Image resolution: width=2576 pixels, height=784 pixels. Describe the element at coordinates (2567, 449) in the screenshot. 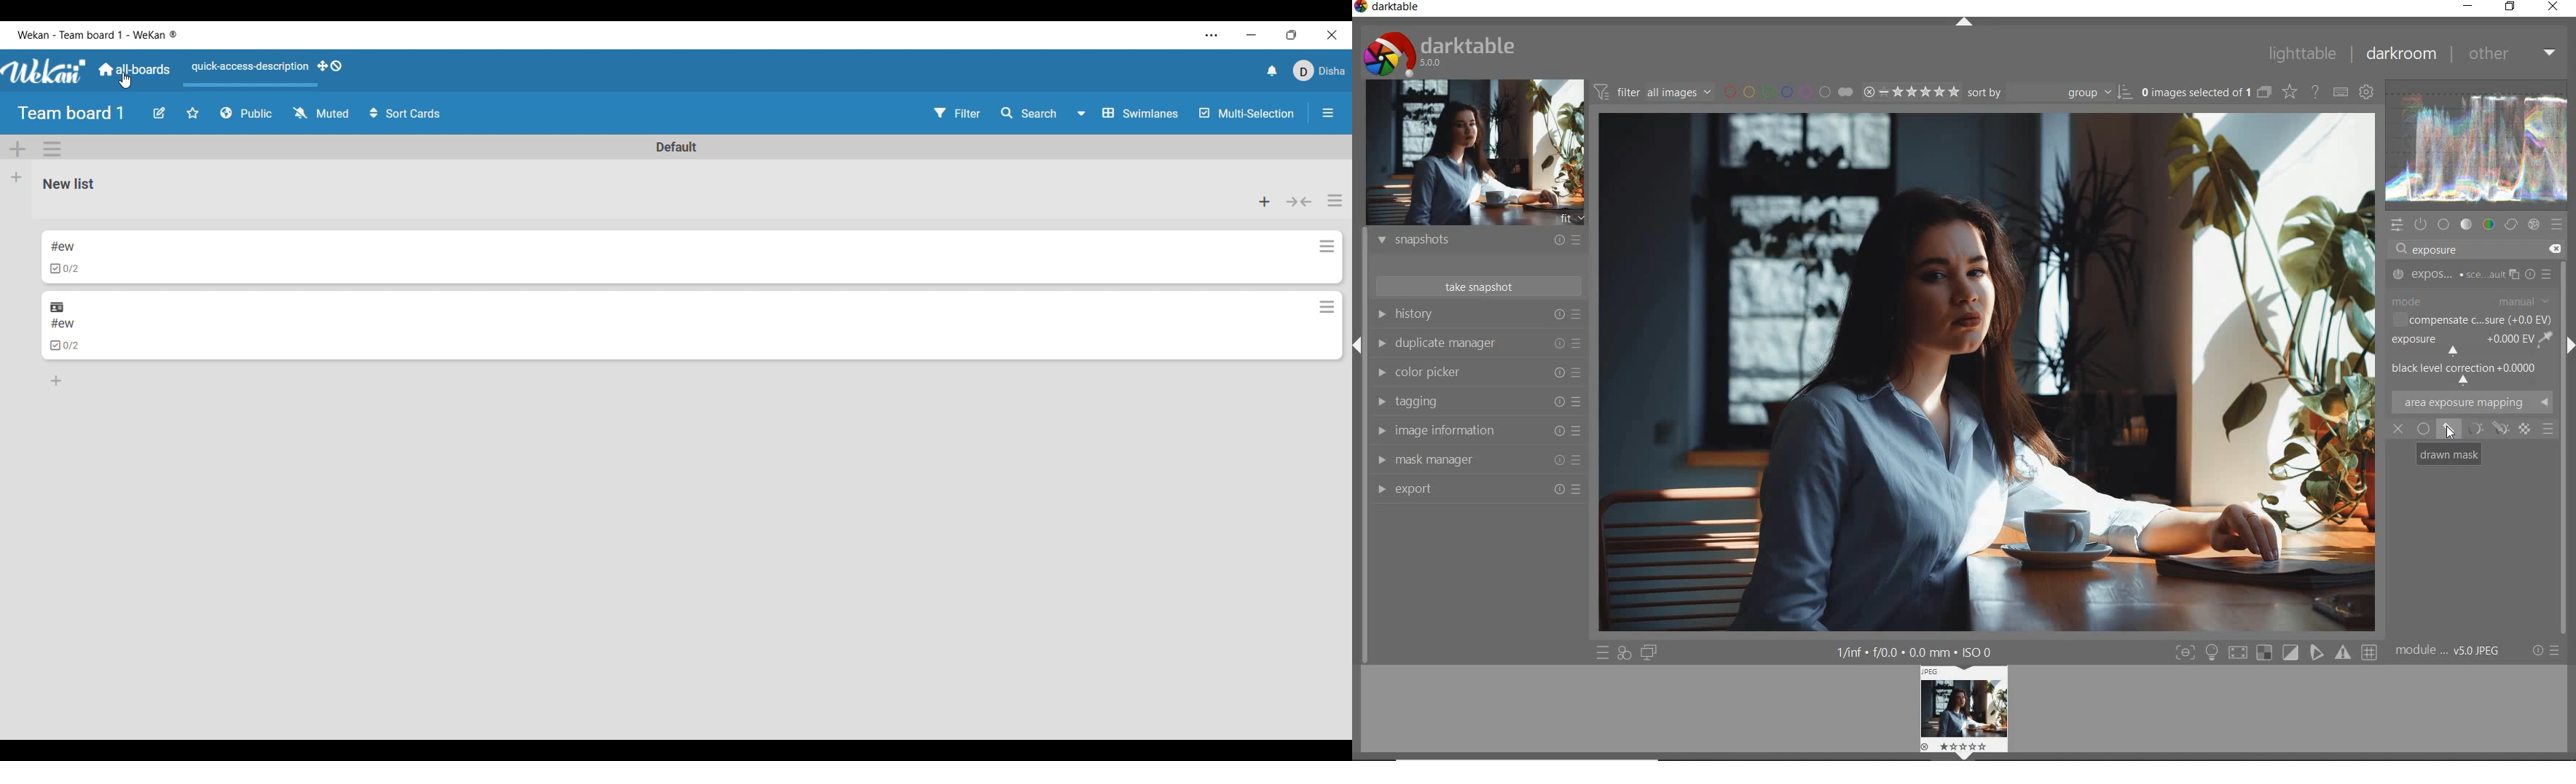

I see `scrollbar` at that location.